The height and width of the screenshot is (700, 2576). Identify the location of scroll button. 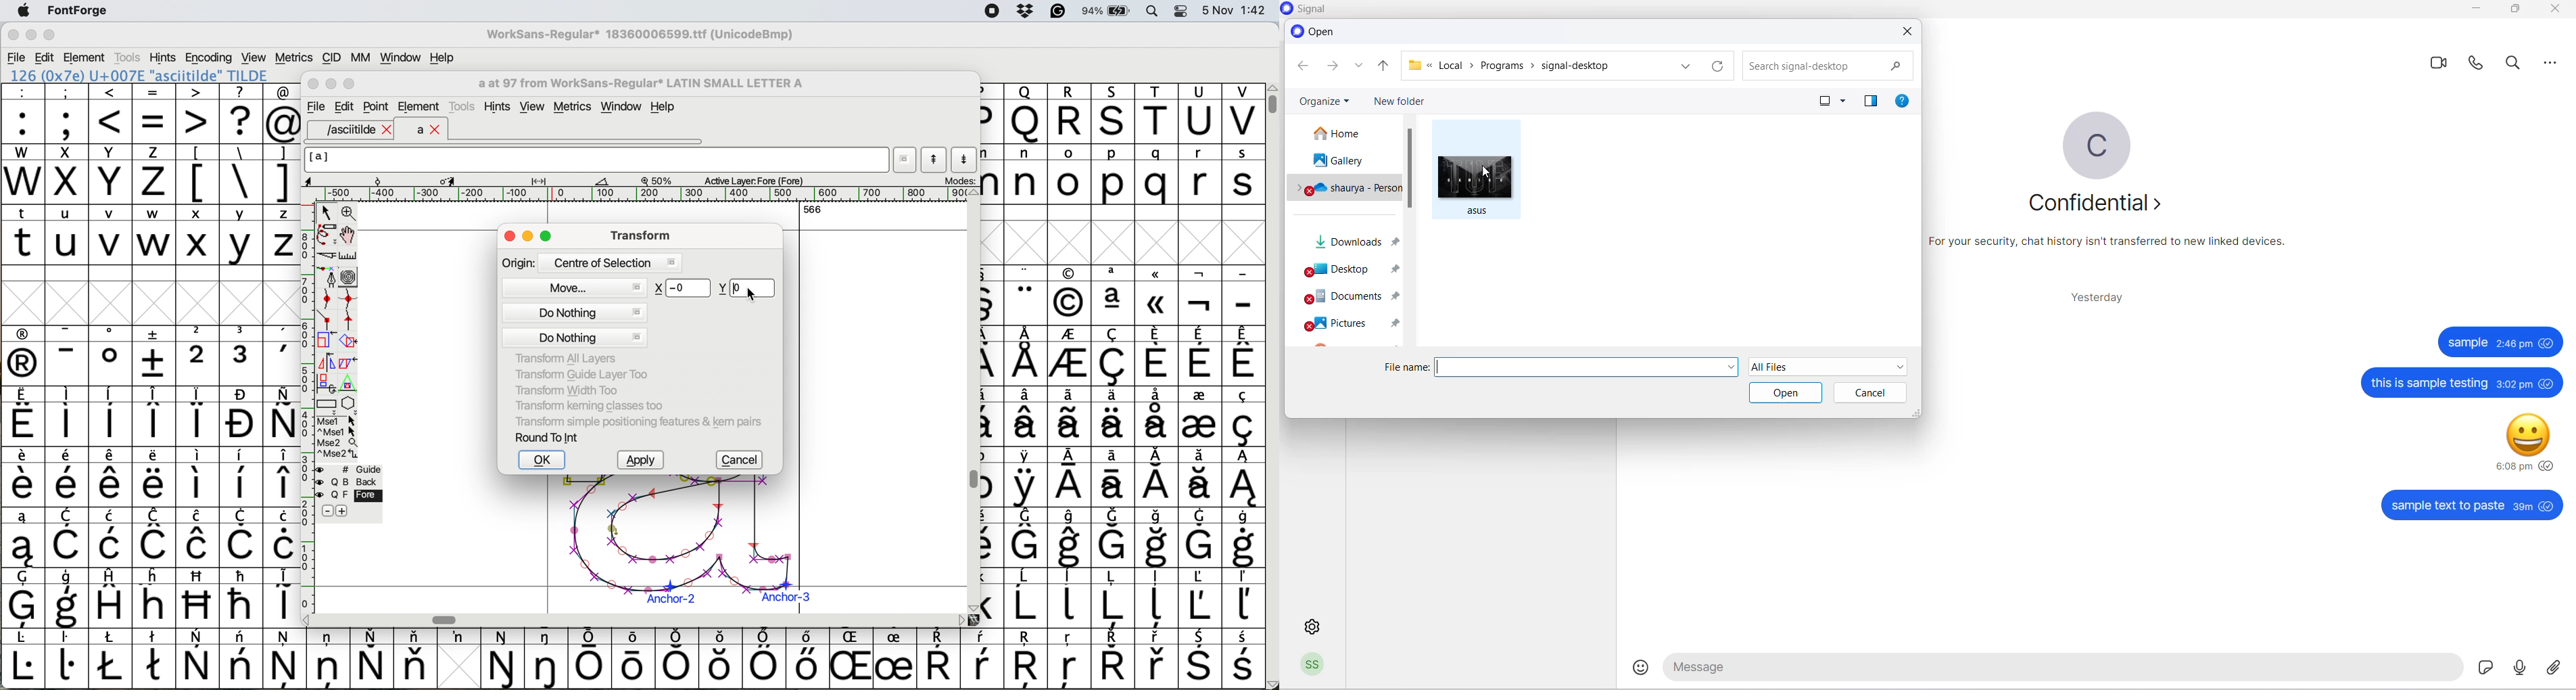
(961, 620).